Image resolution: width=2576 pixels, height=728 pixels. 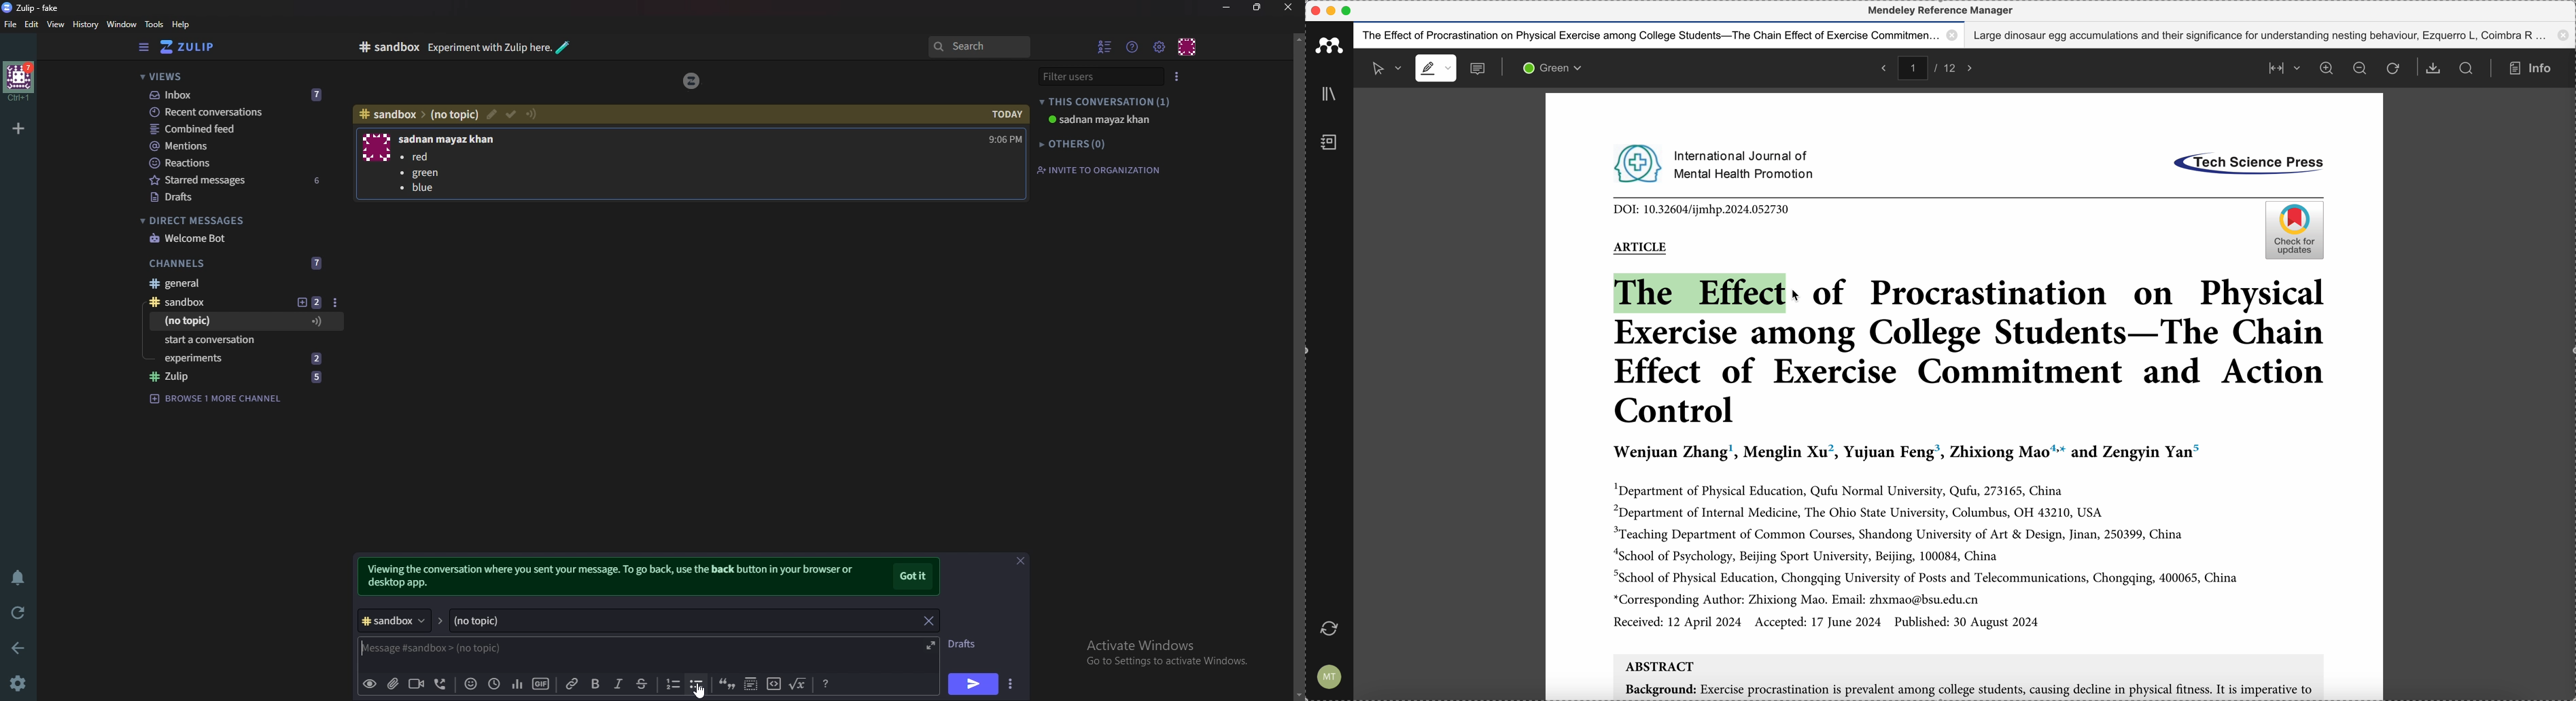 I want to click on Send options, so click(x=1012, y=684).